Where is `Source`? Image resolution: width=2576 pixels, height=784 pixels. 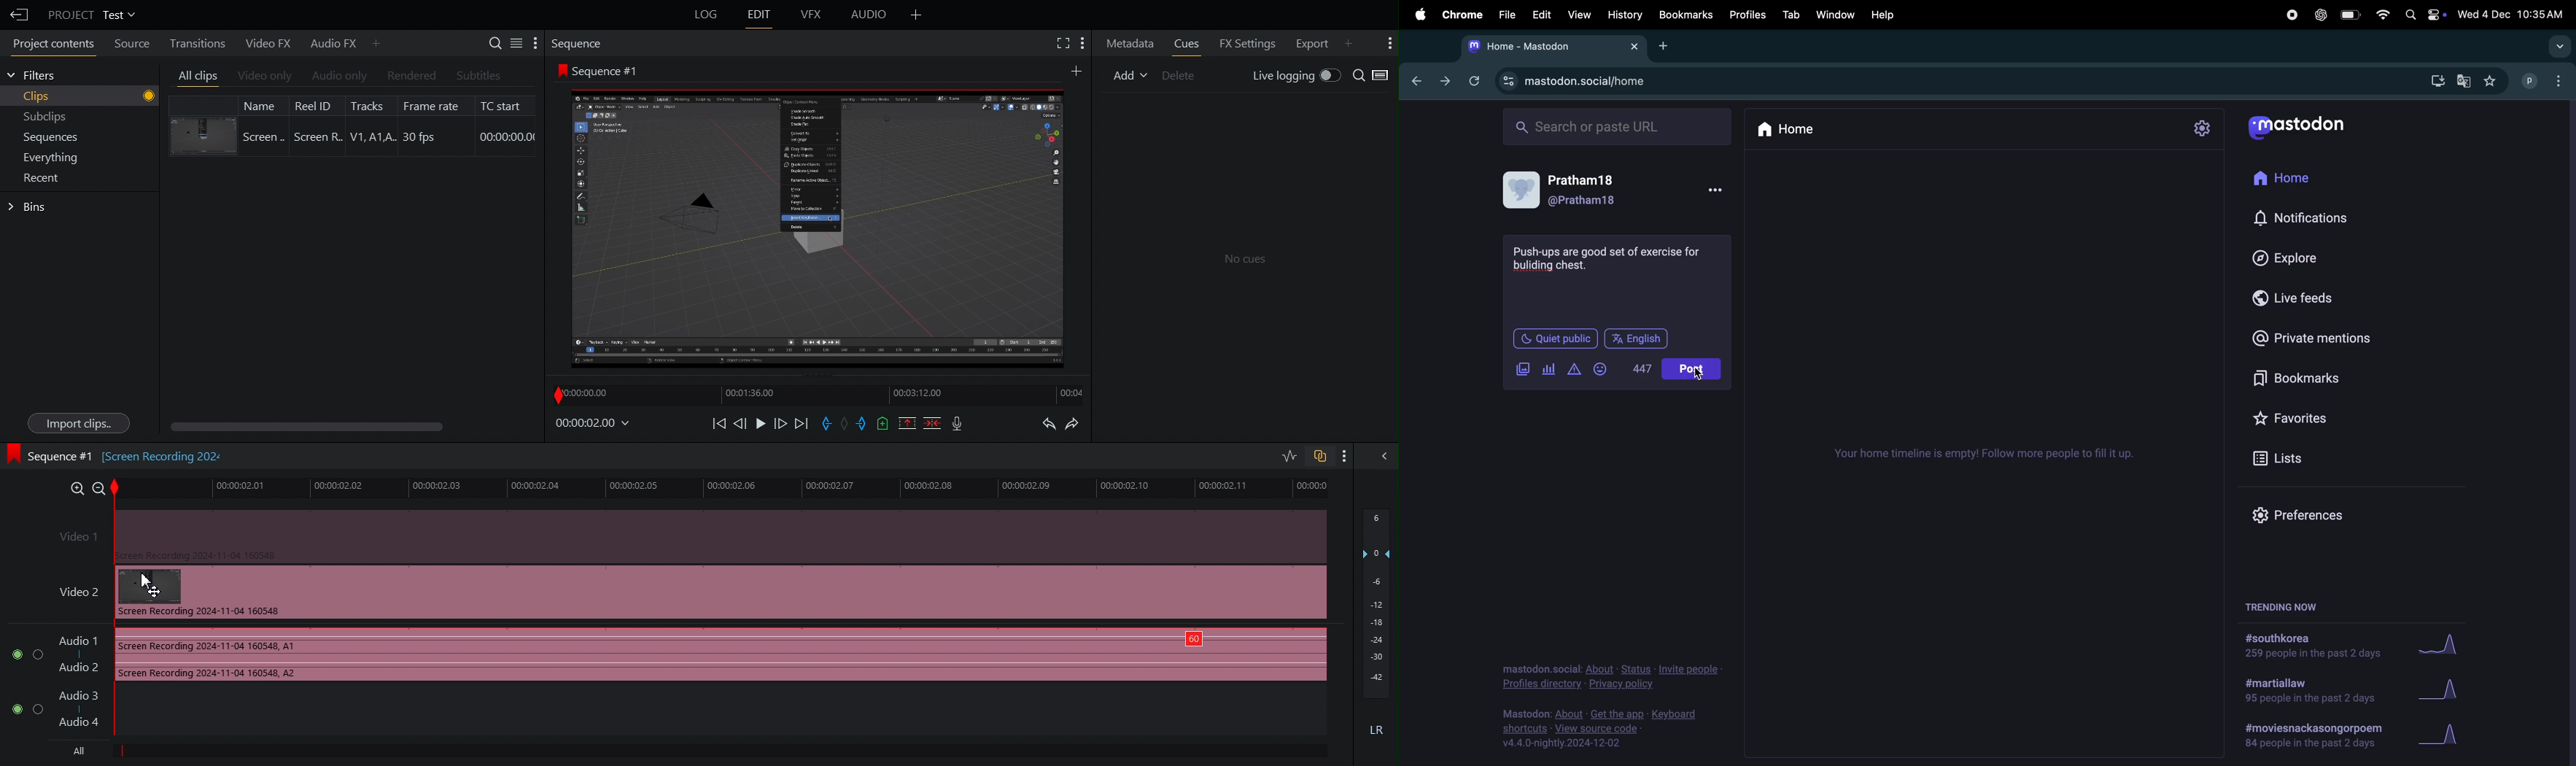 Source is located at coordinates (134, 43).